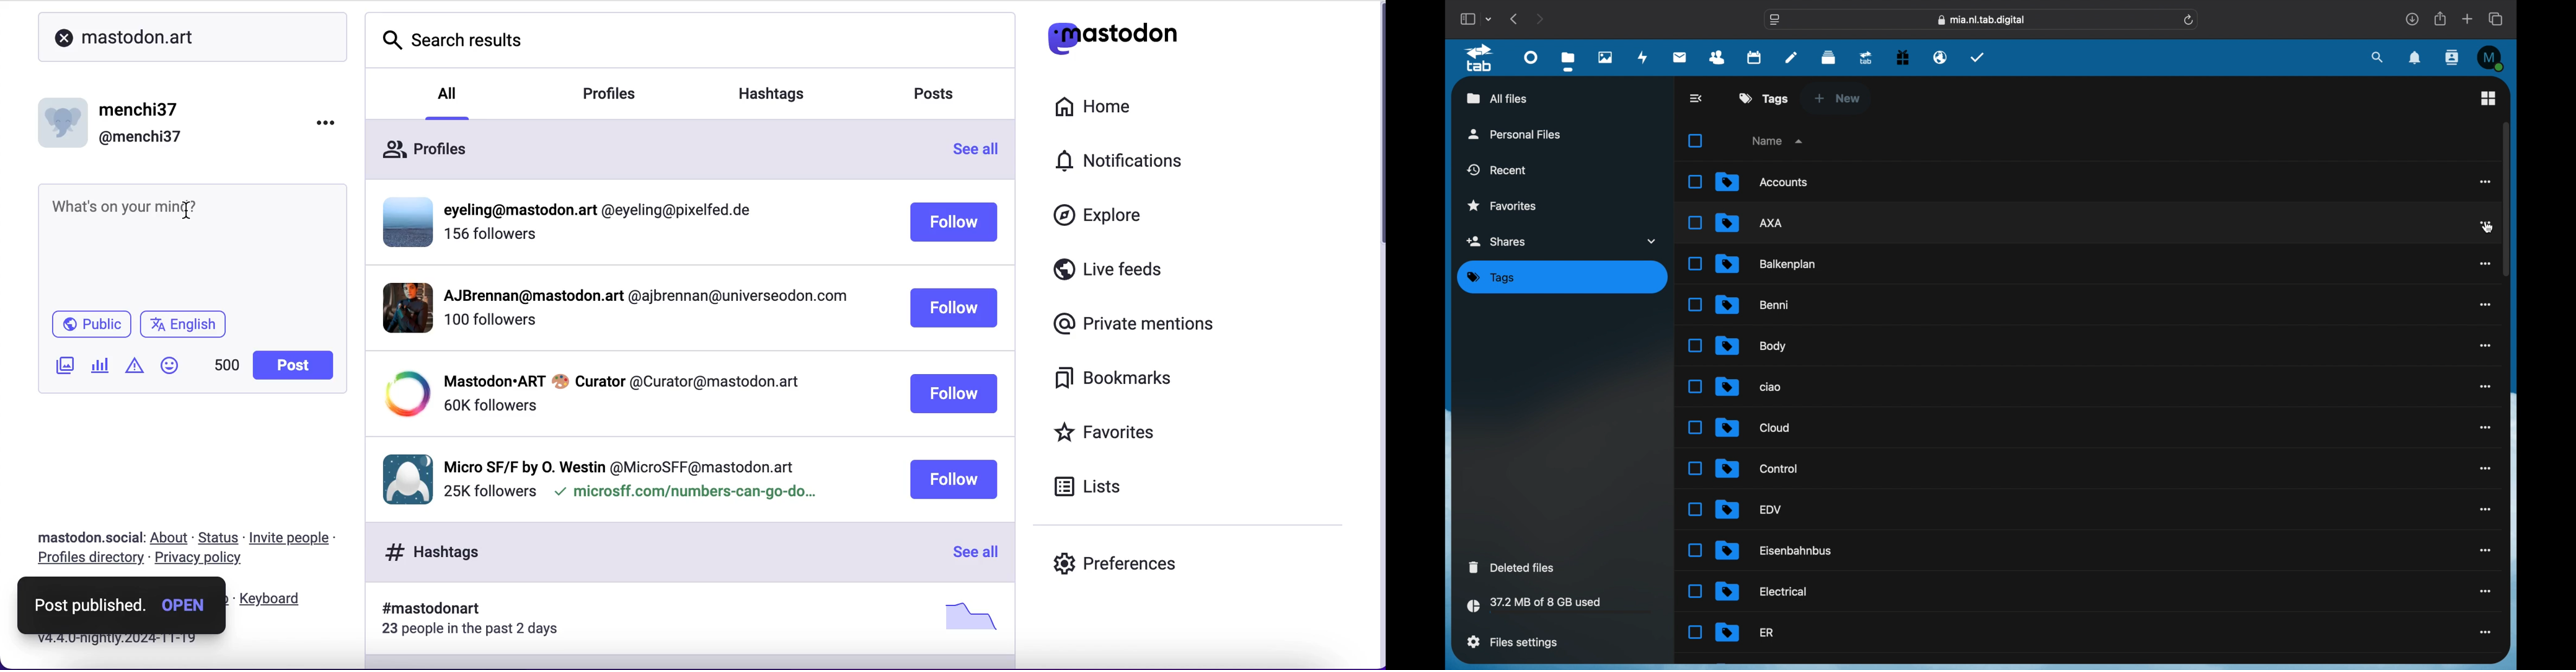 The image size is (2576, 672). What do you see at coordinates (1762, 181) in the screenshot?
I see `file` at bounding box center [1762, 181].